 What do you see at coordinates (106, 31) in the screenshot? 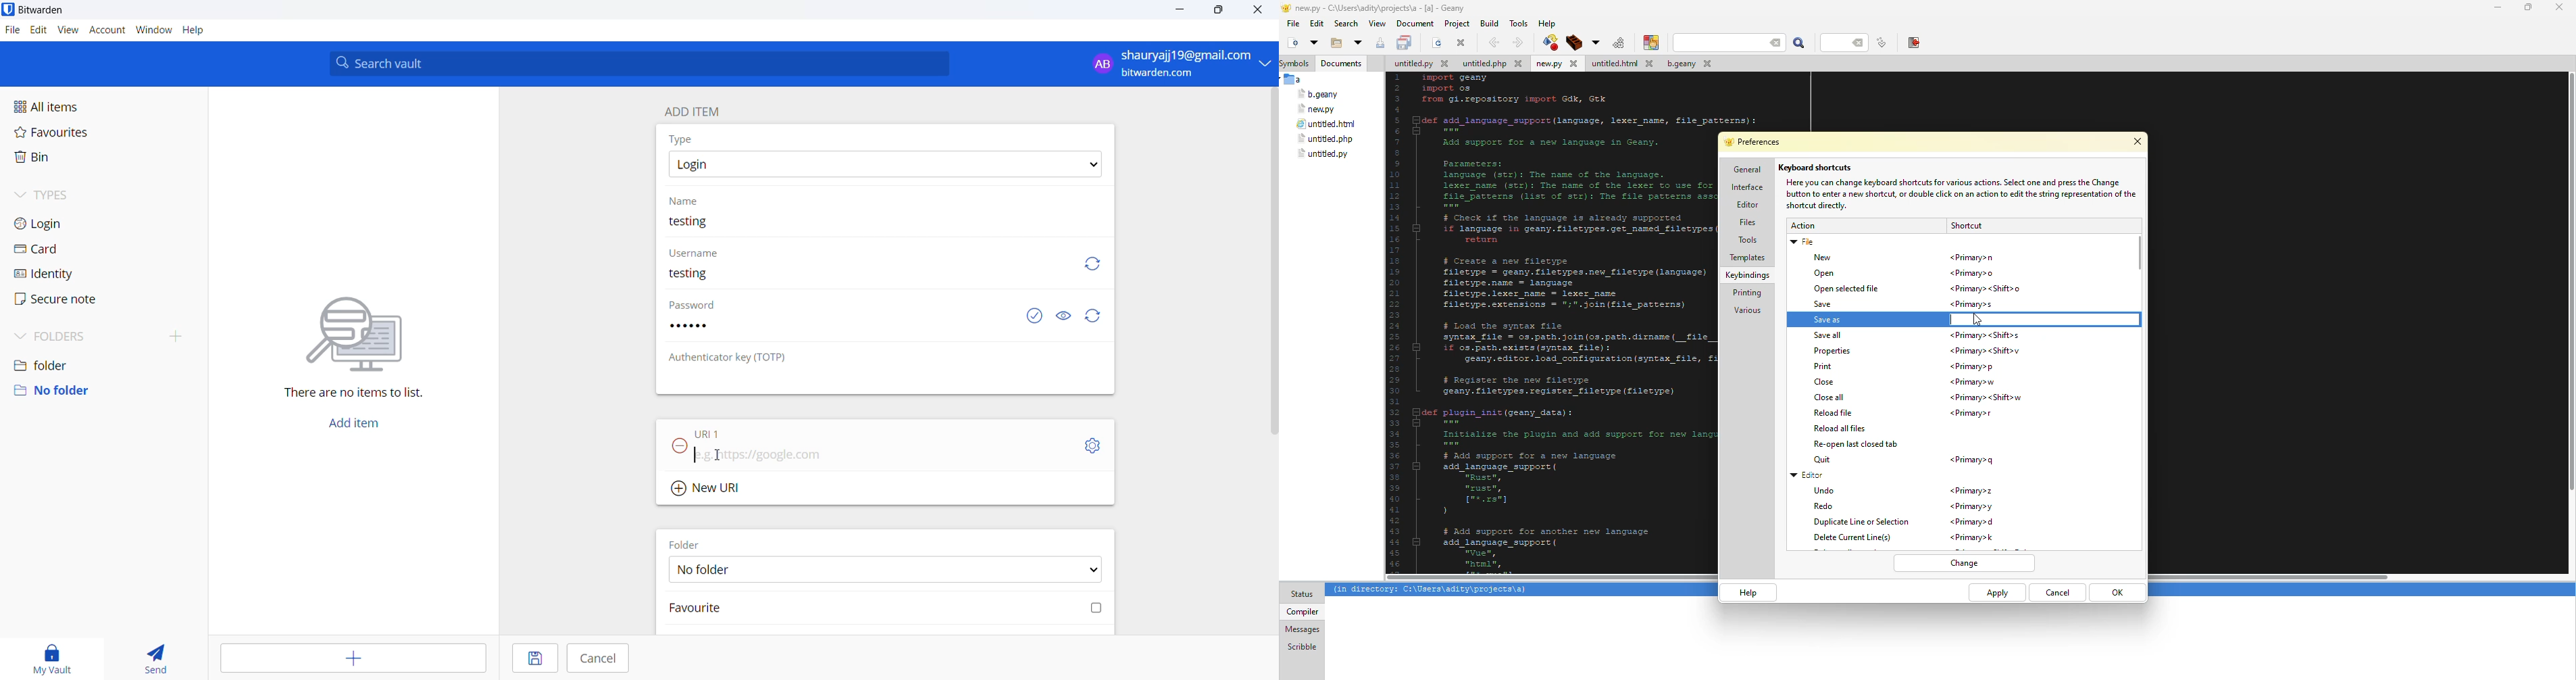
I see `account` at bounding box center [106, 31].